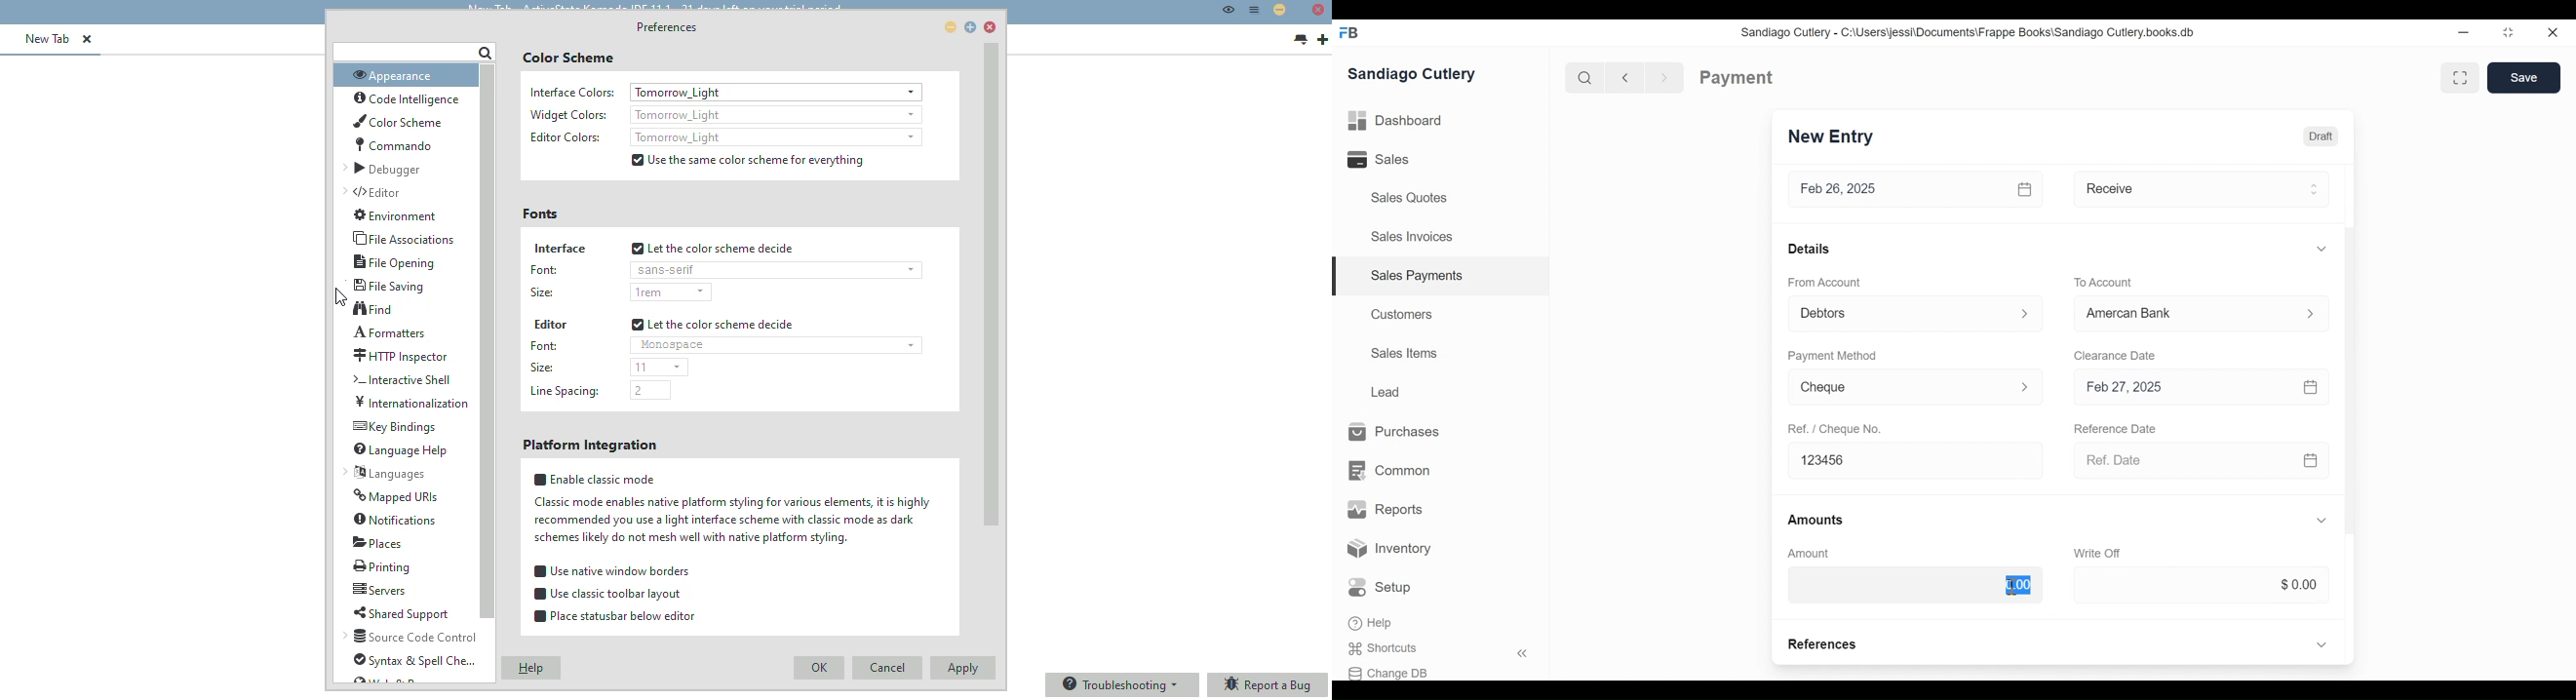 This screenshot has height=700, width=2576. Describe the element at coordinates (2313, 189) in the screenshot. I see `Expand` at that location.